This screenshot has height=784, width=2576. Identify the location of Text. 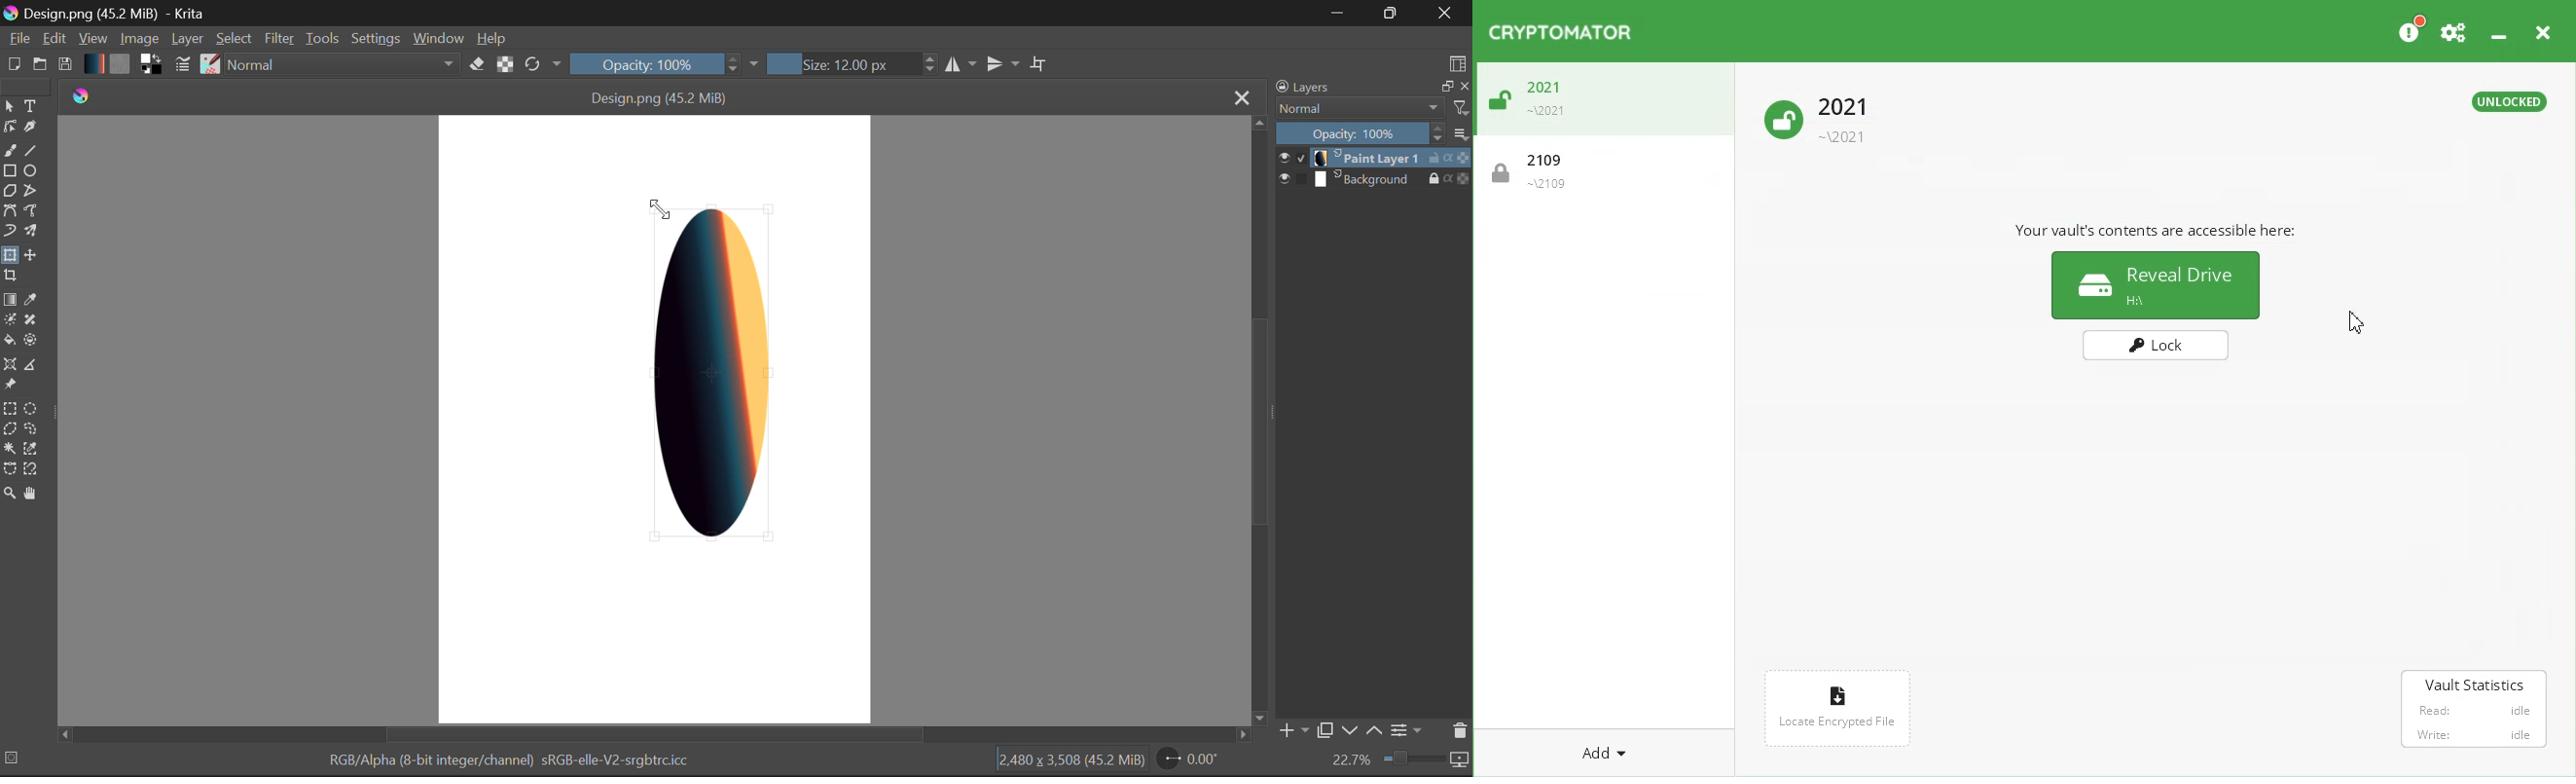
(2154, 228).